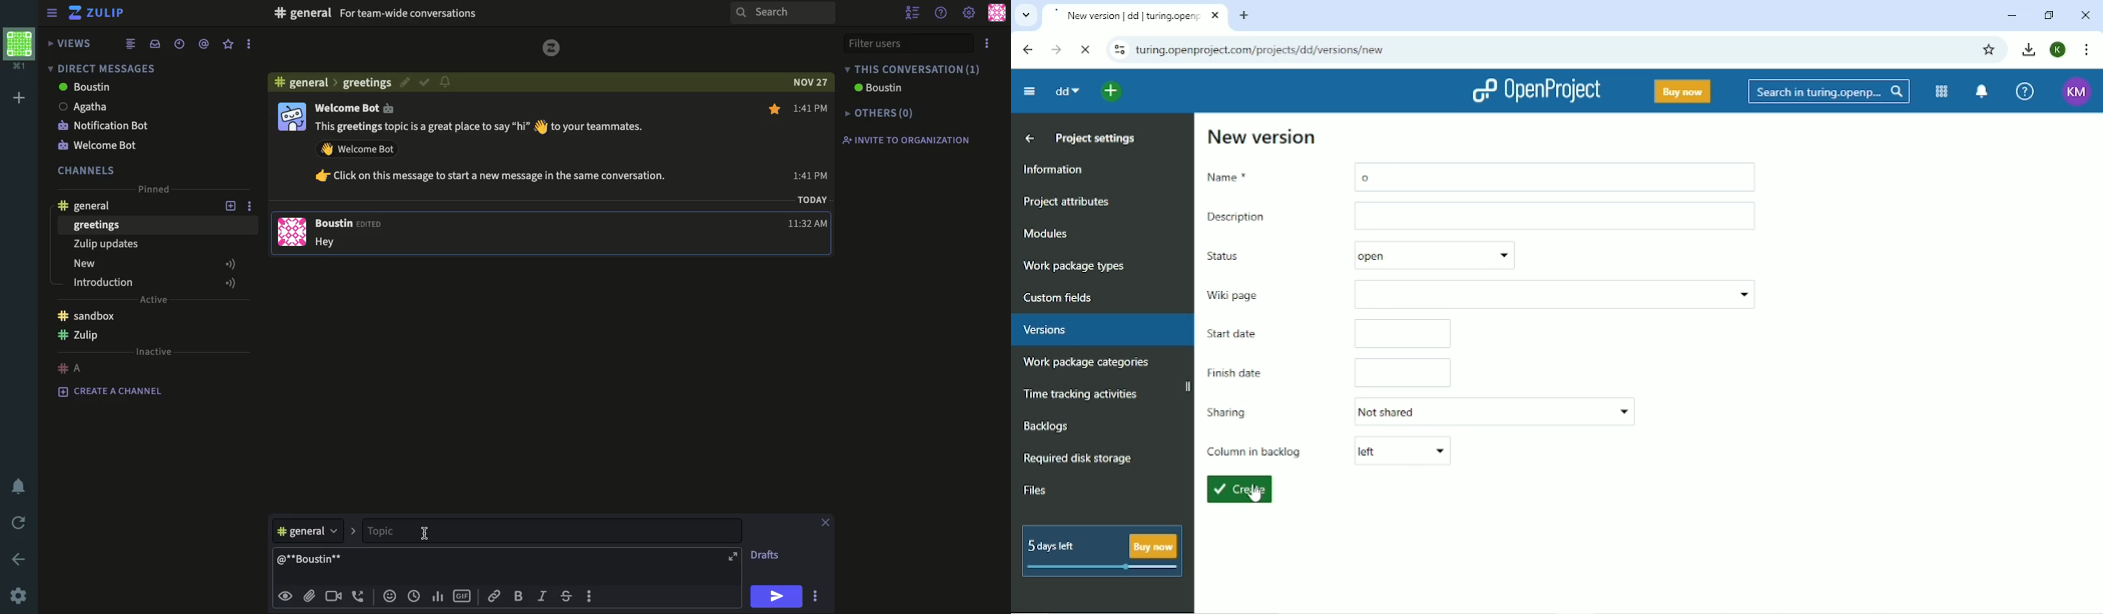 The image size is (2128, 616). What do you see at coordinates (989, 43) in the screenshot?
I see `options` at bounding box center [989, 43].